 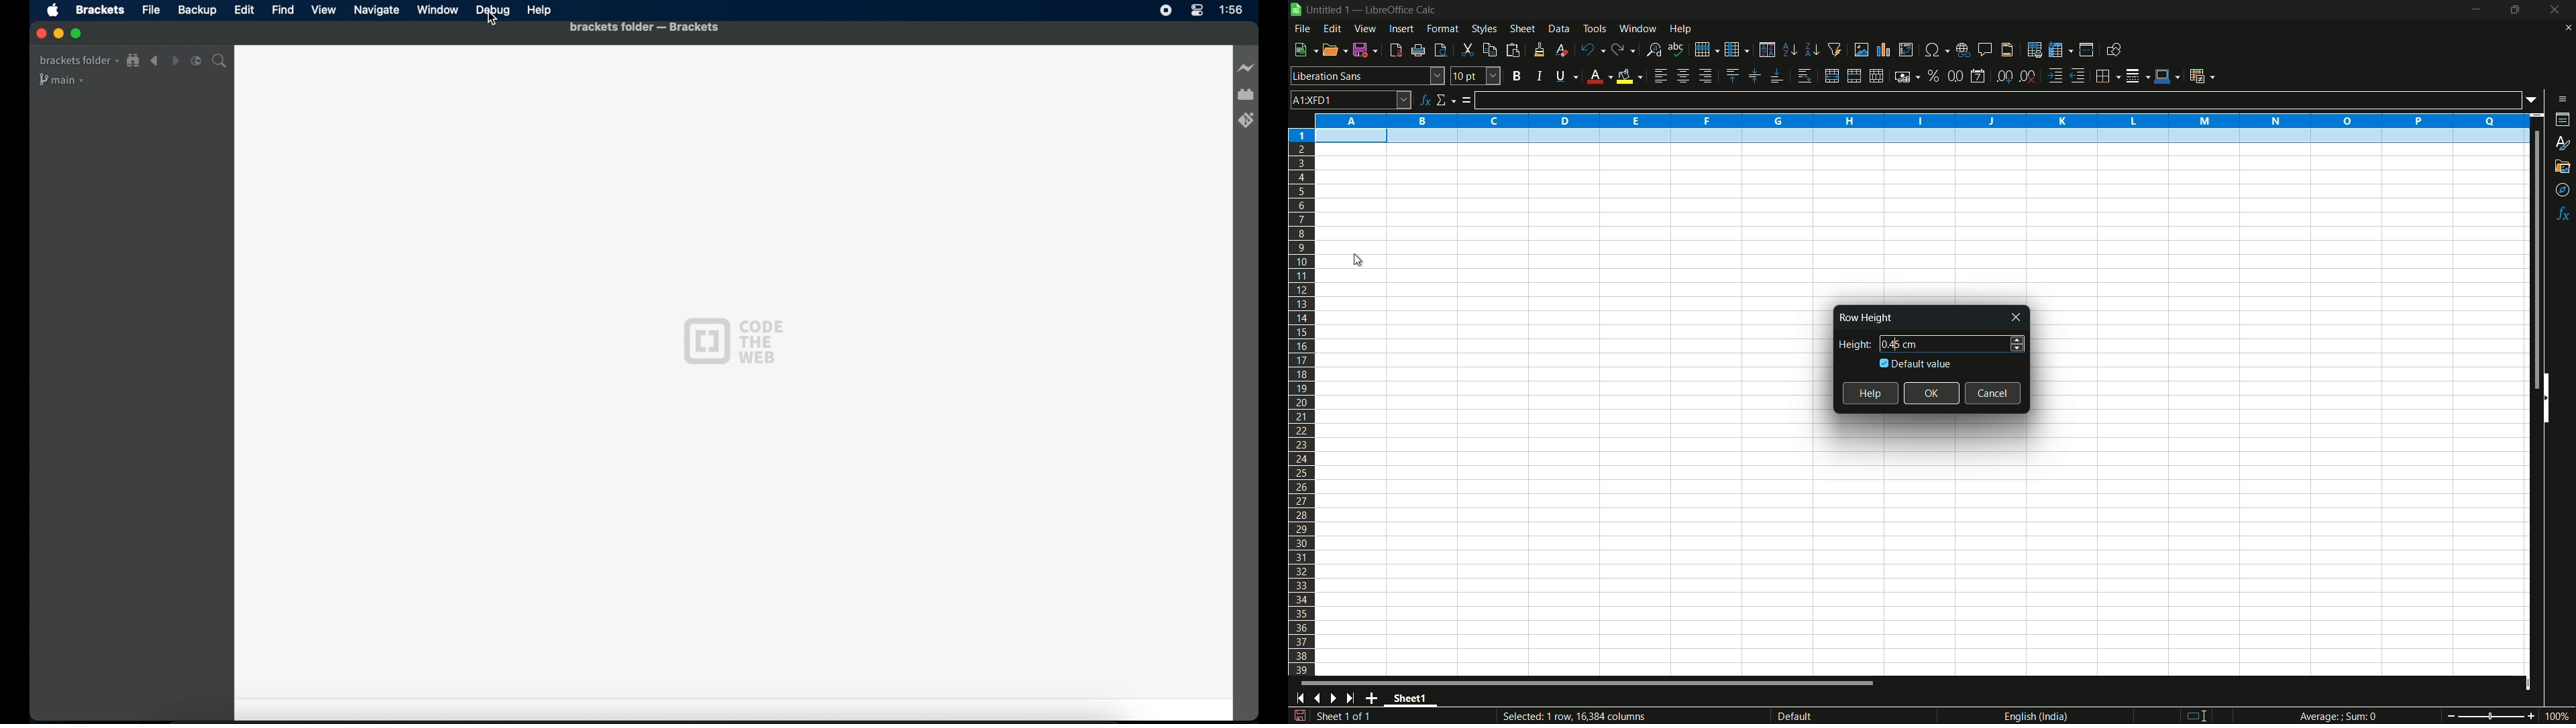 What do you see at coordinates (2079, 76) in the screenshot?
I see `decrease indentation` at bounding box center [2079, 76].